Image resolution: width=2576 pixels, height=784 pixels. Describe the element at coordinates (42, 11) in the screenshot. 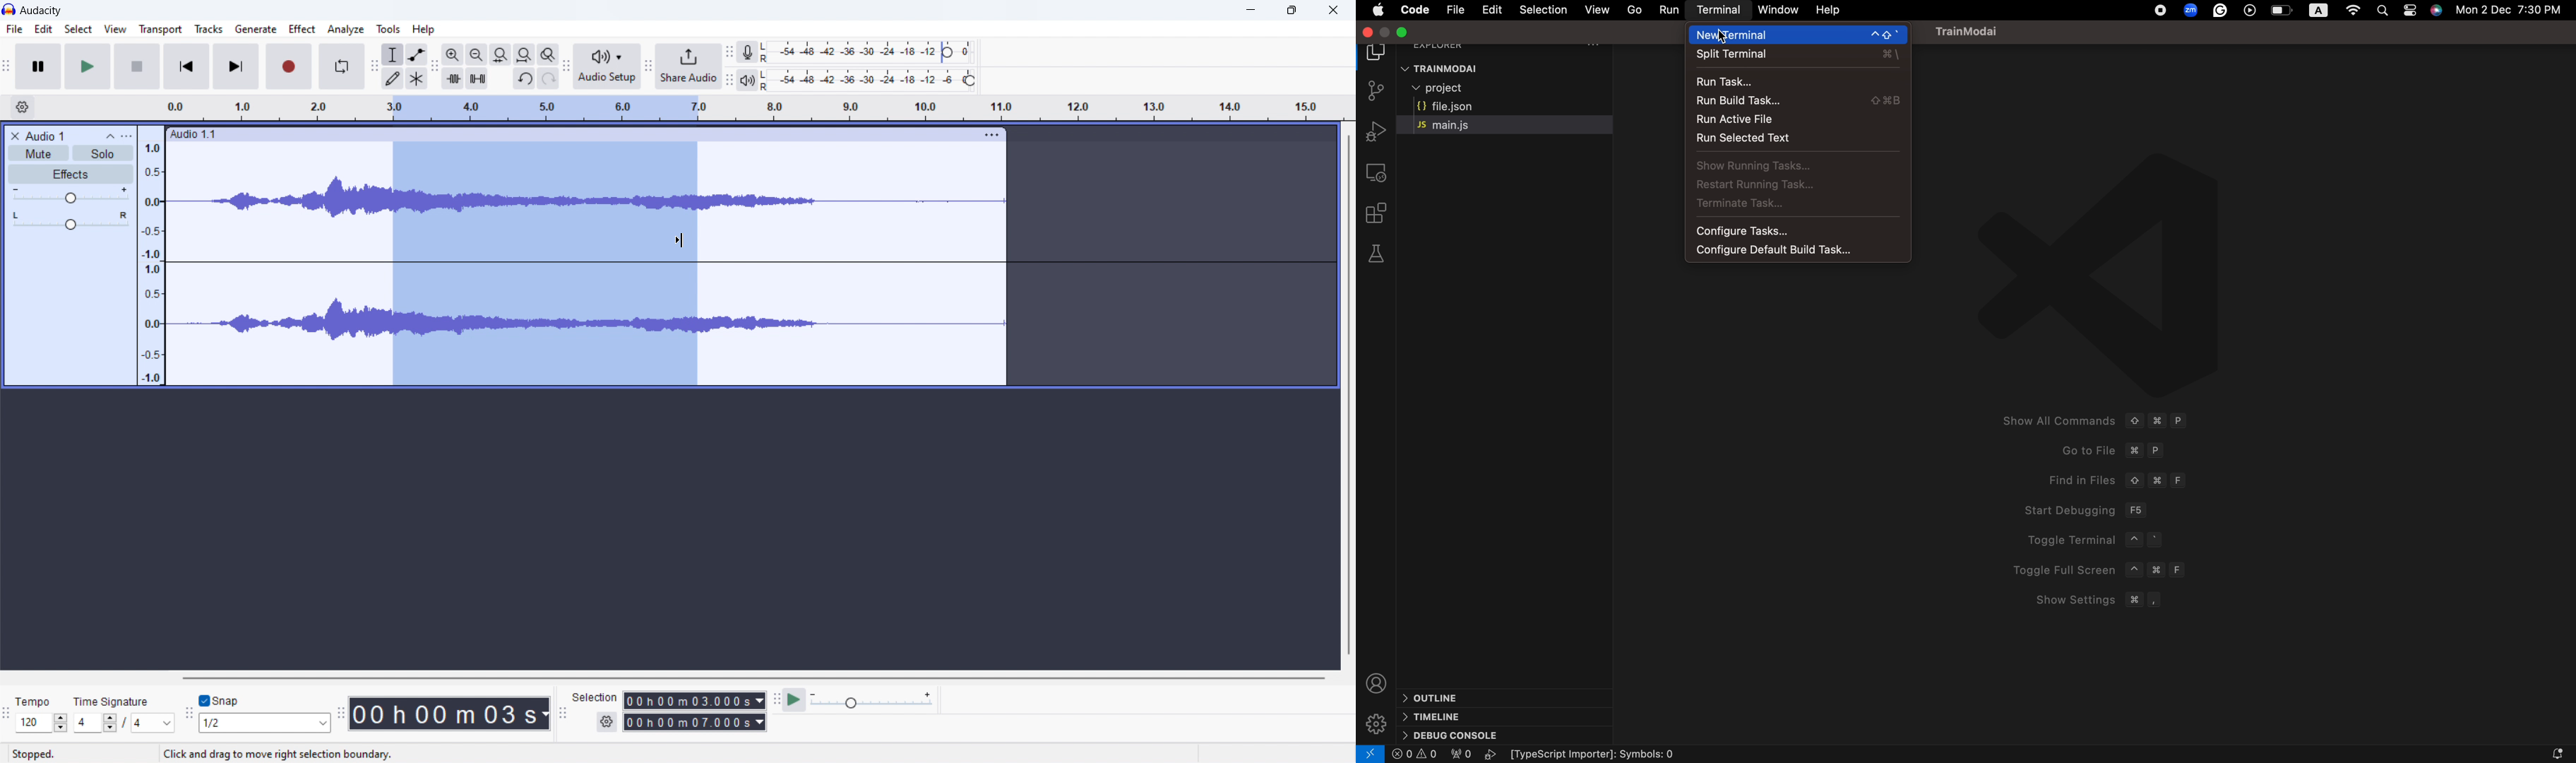

I see `audacity` at that location.